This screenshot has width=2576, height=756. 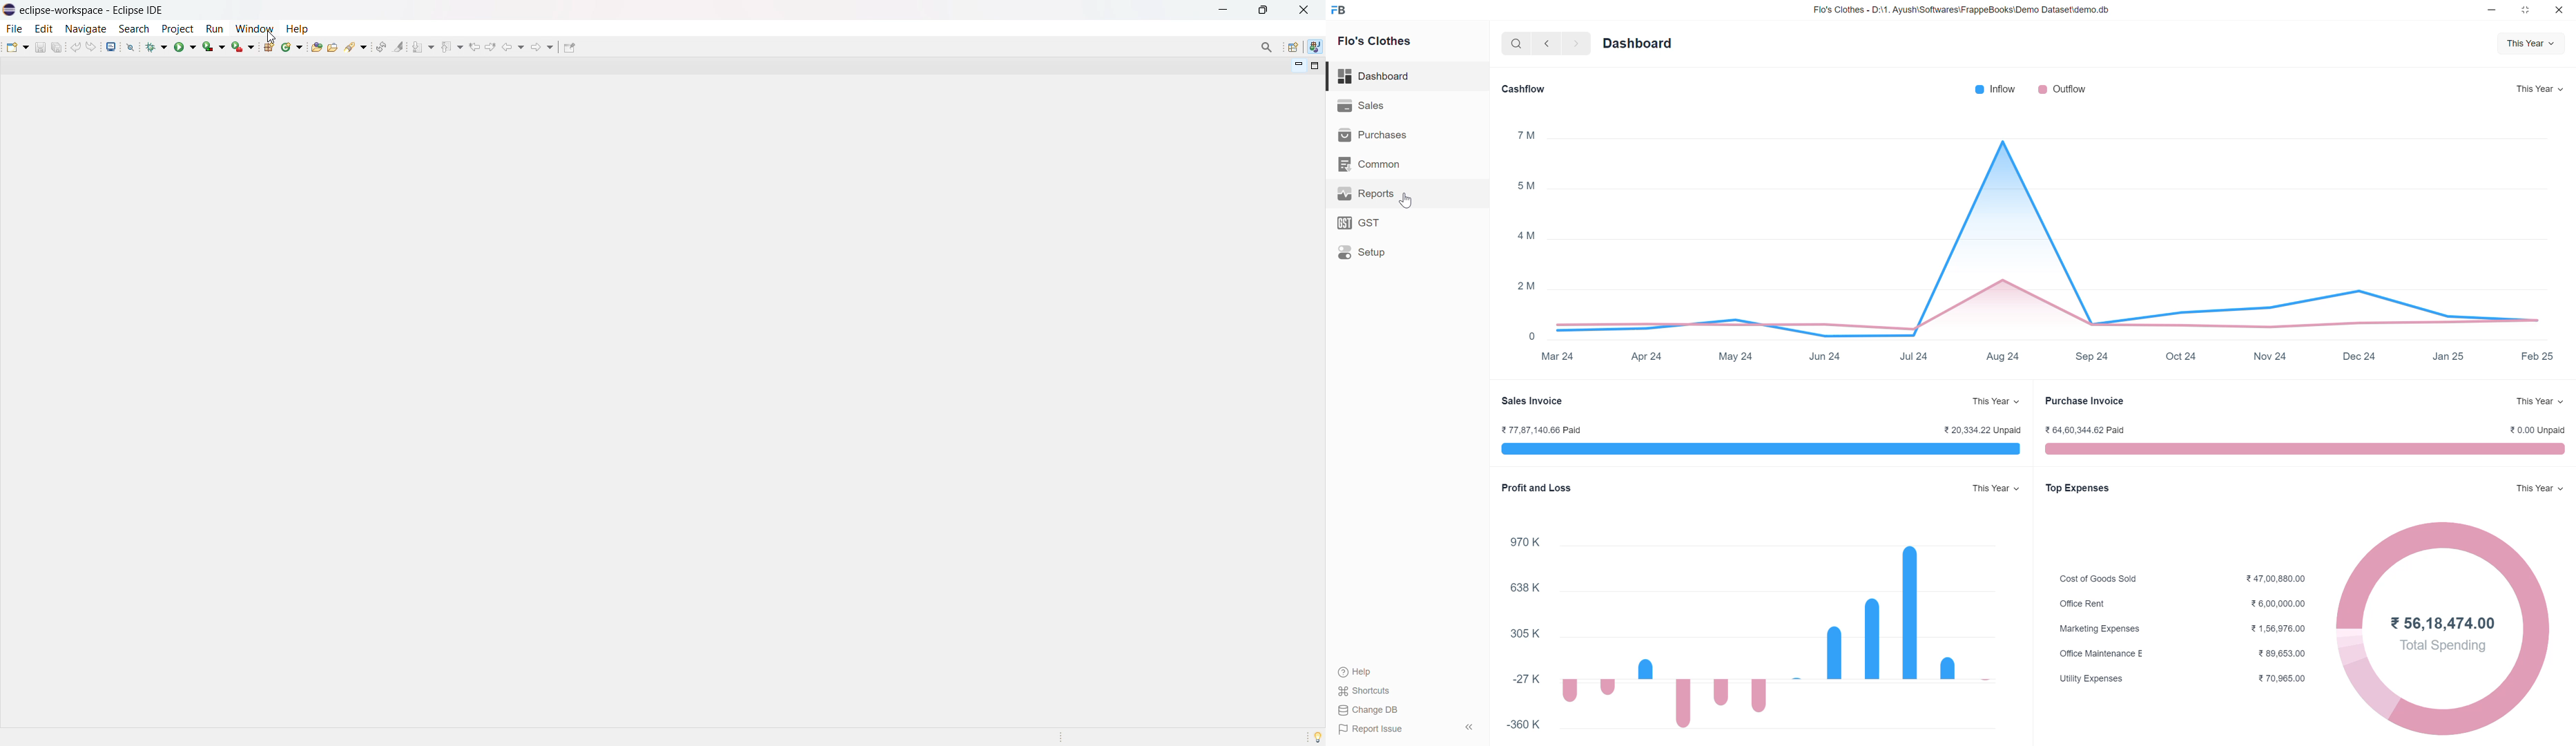 I want to click on Paid/Unpaid status bar, so click(x=2311, y=451).